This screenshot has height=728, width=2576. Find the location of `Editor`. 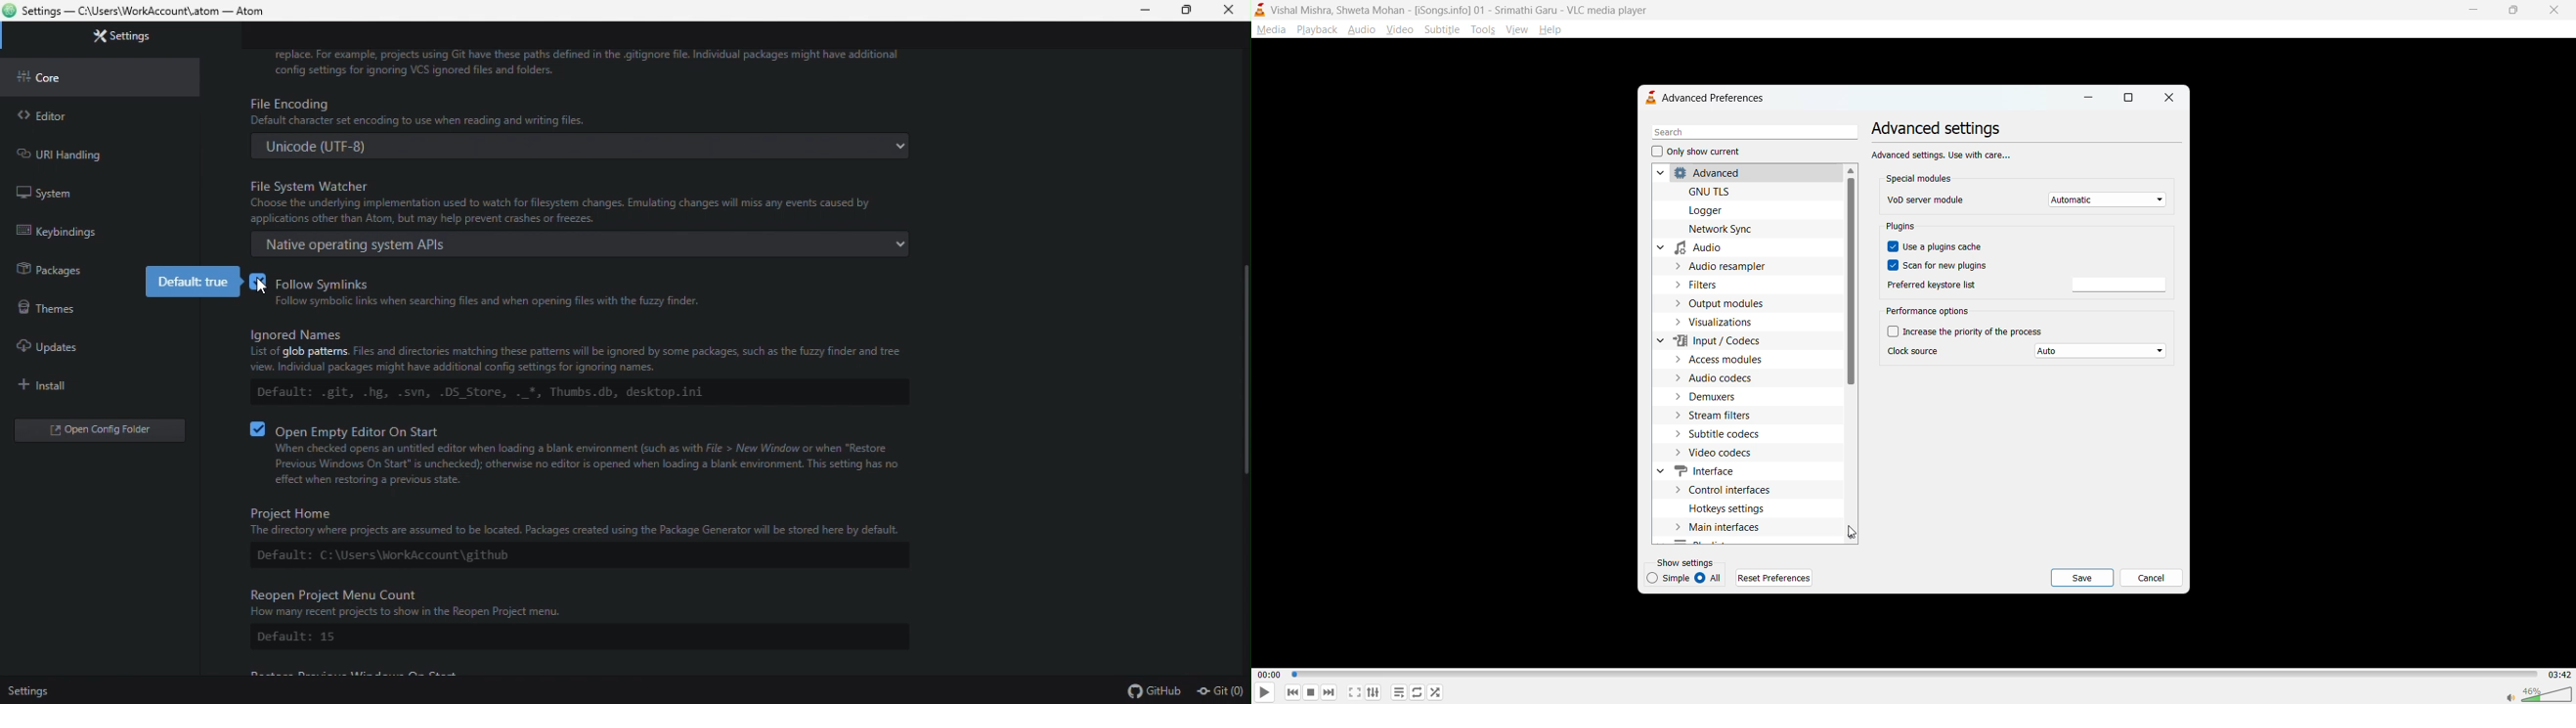

Editor is located at coordinates (99, 115).